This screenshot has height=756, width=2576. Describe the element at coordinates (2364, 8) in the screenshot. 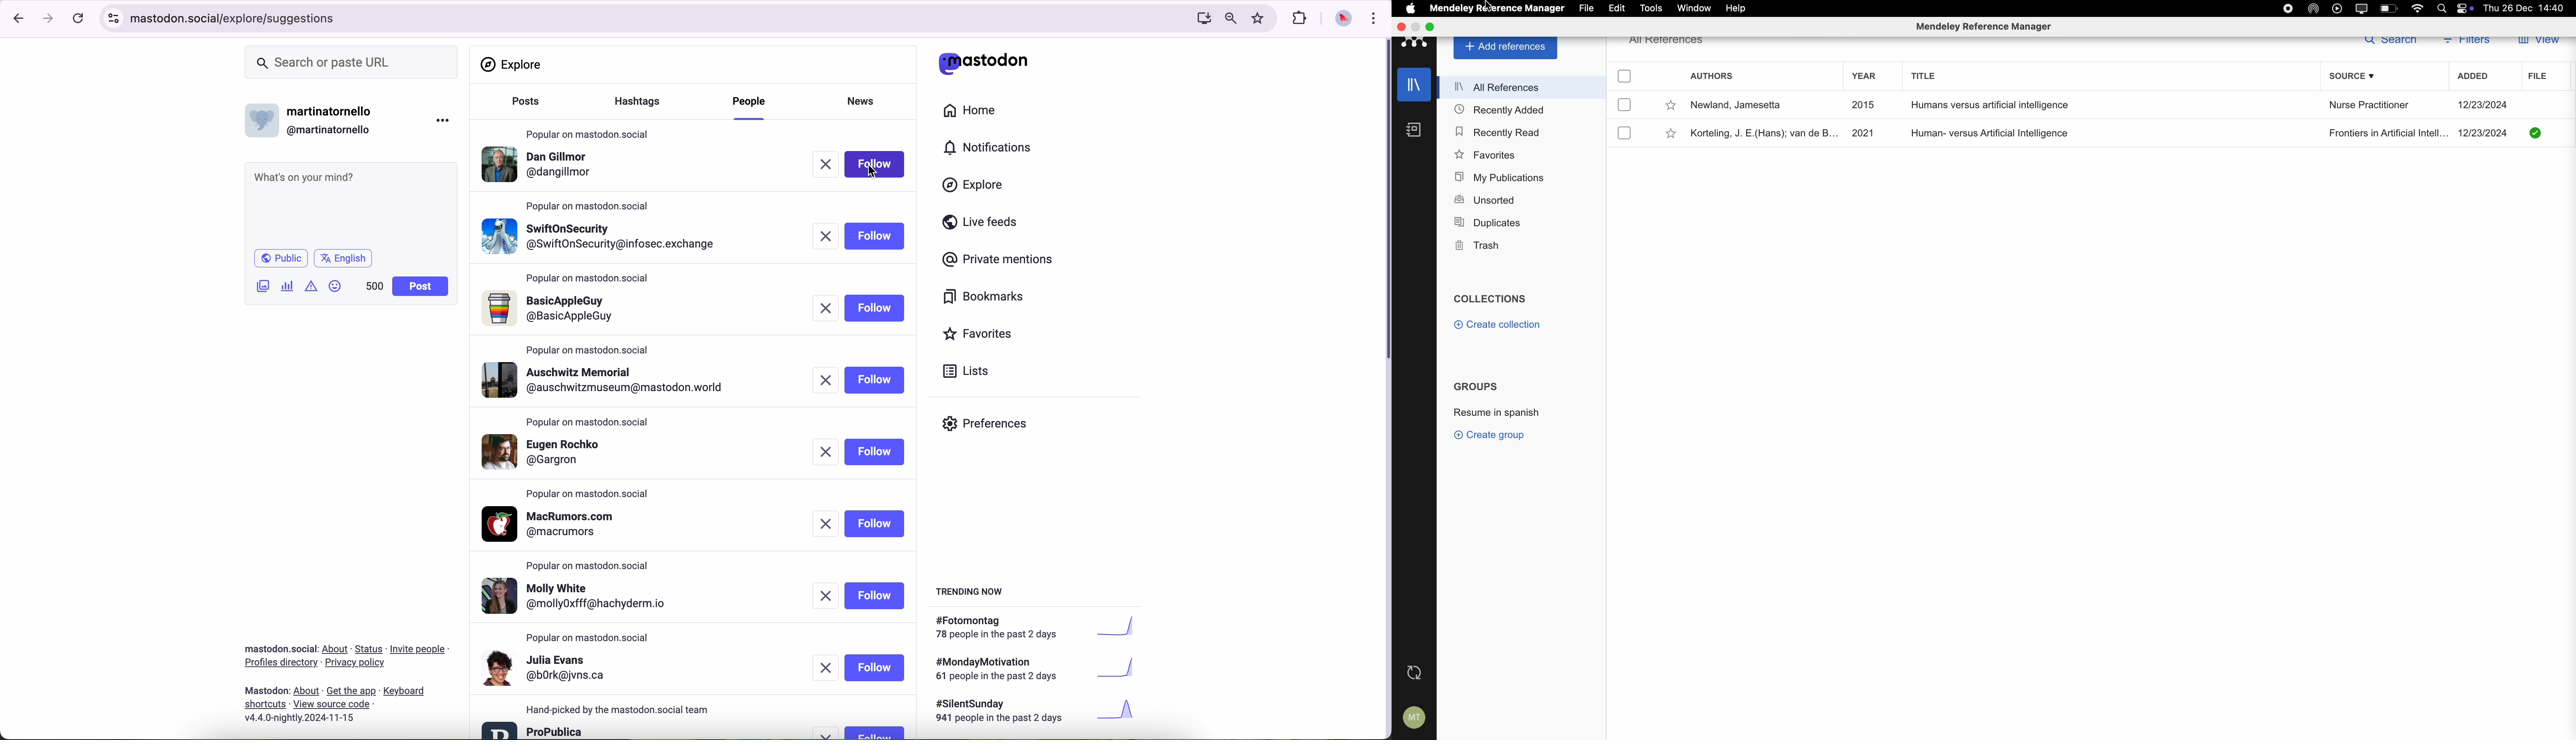

I see `screen` at that location.